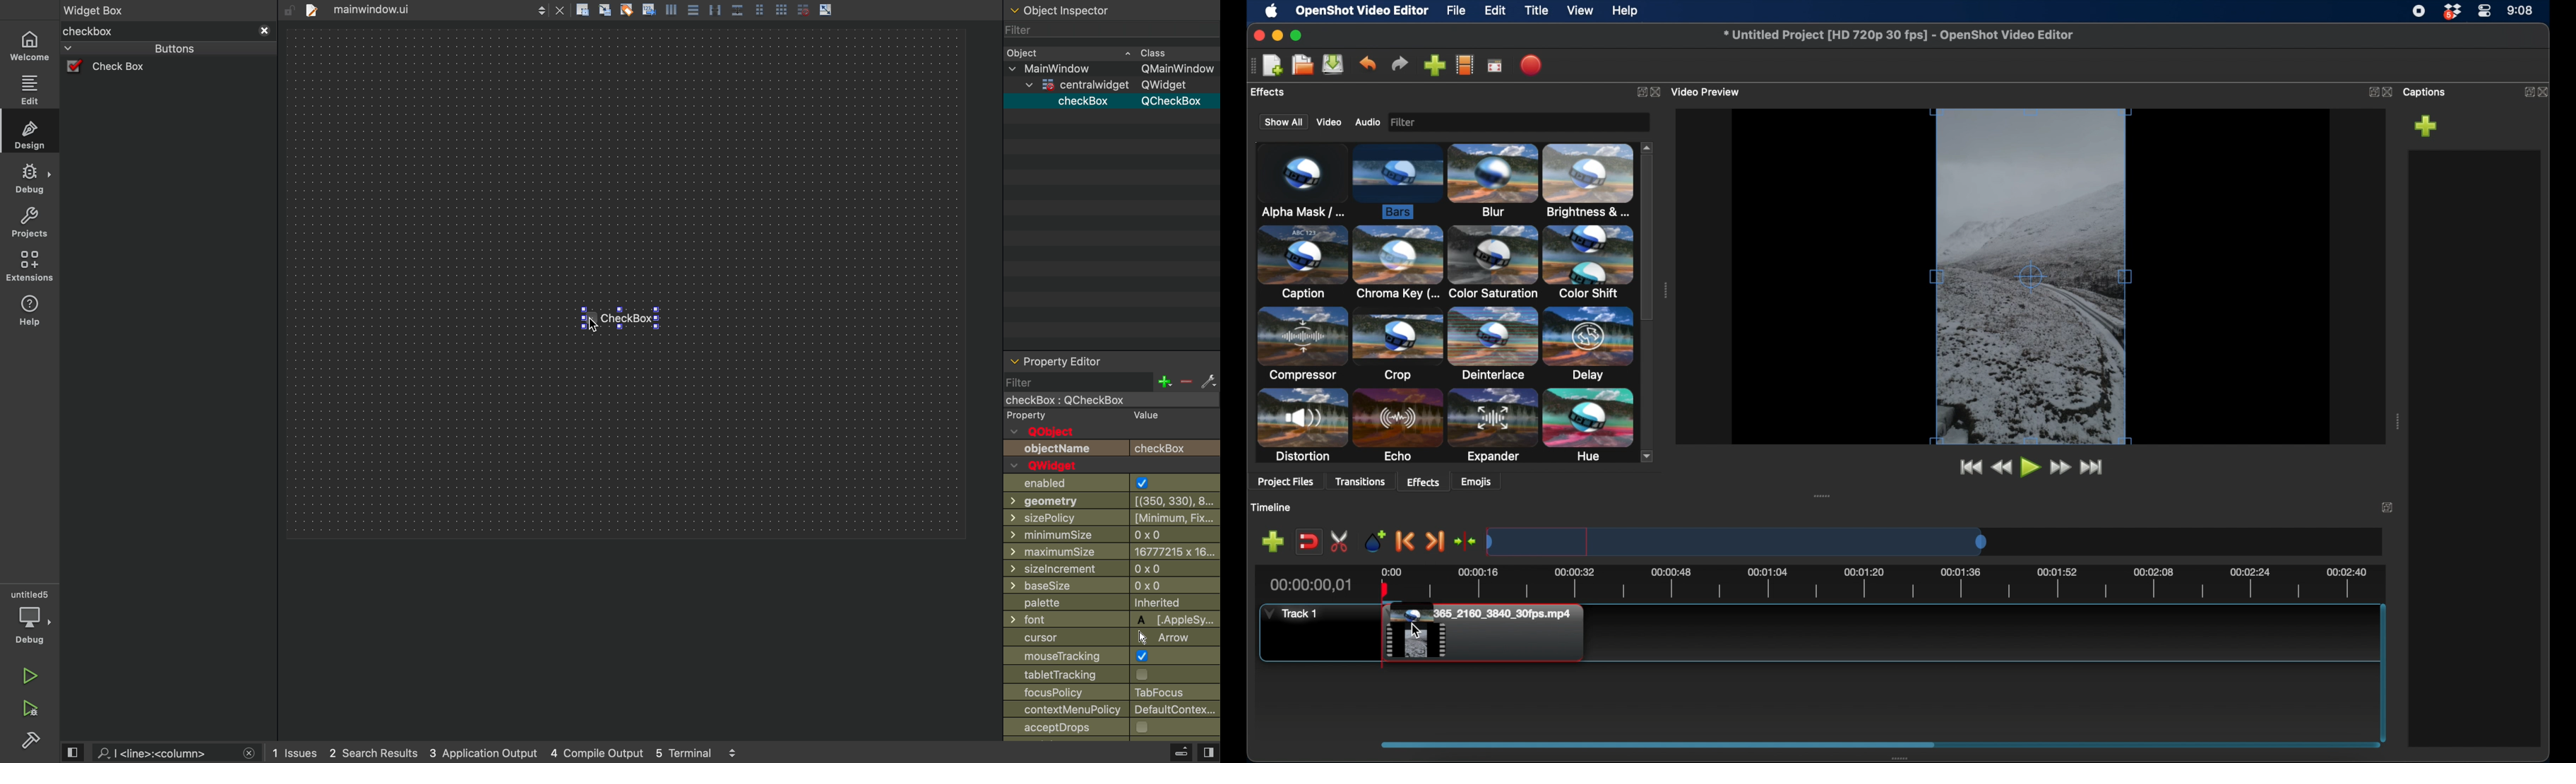 This screenshot has width=2576, height=784. What do you see at coordinates (156, 31) in the screenshot?
I see `widget box` at bounding box center [156, 31].